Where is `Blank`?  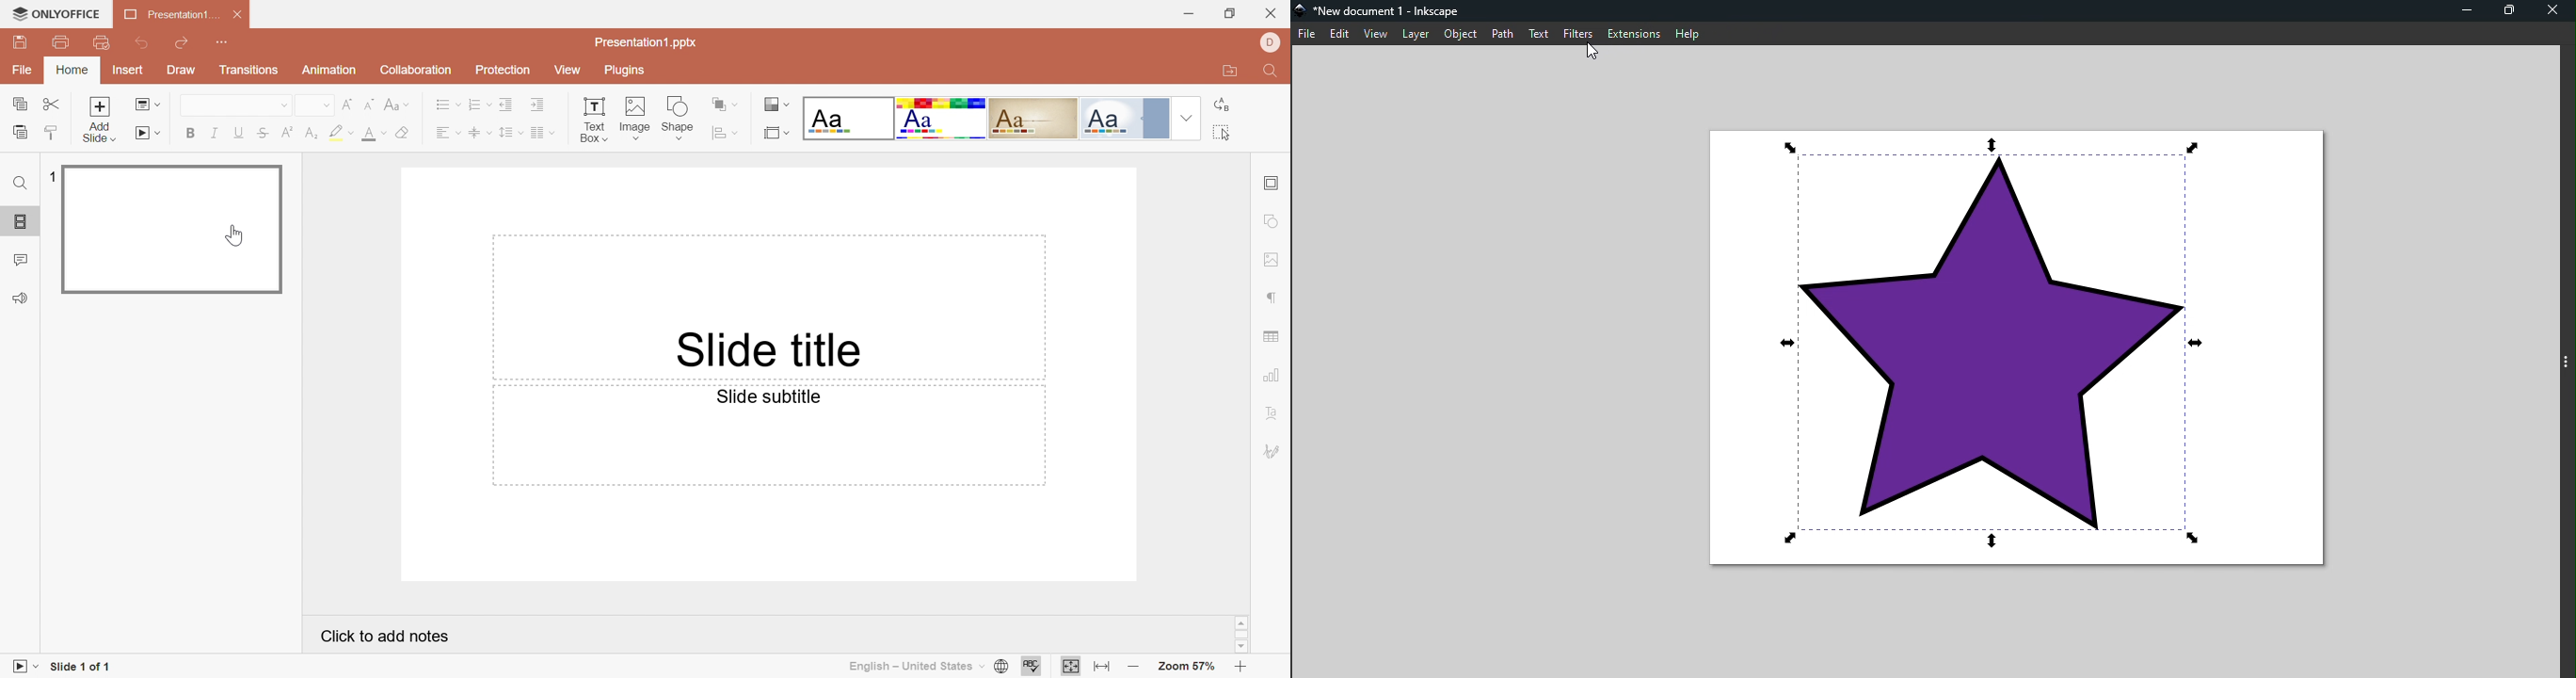 Blank is located at coordinates (848, 117).